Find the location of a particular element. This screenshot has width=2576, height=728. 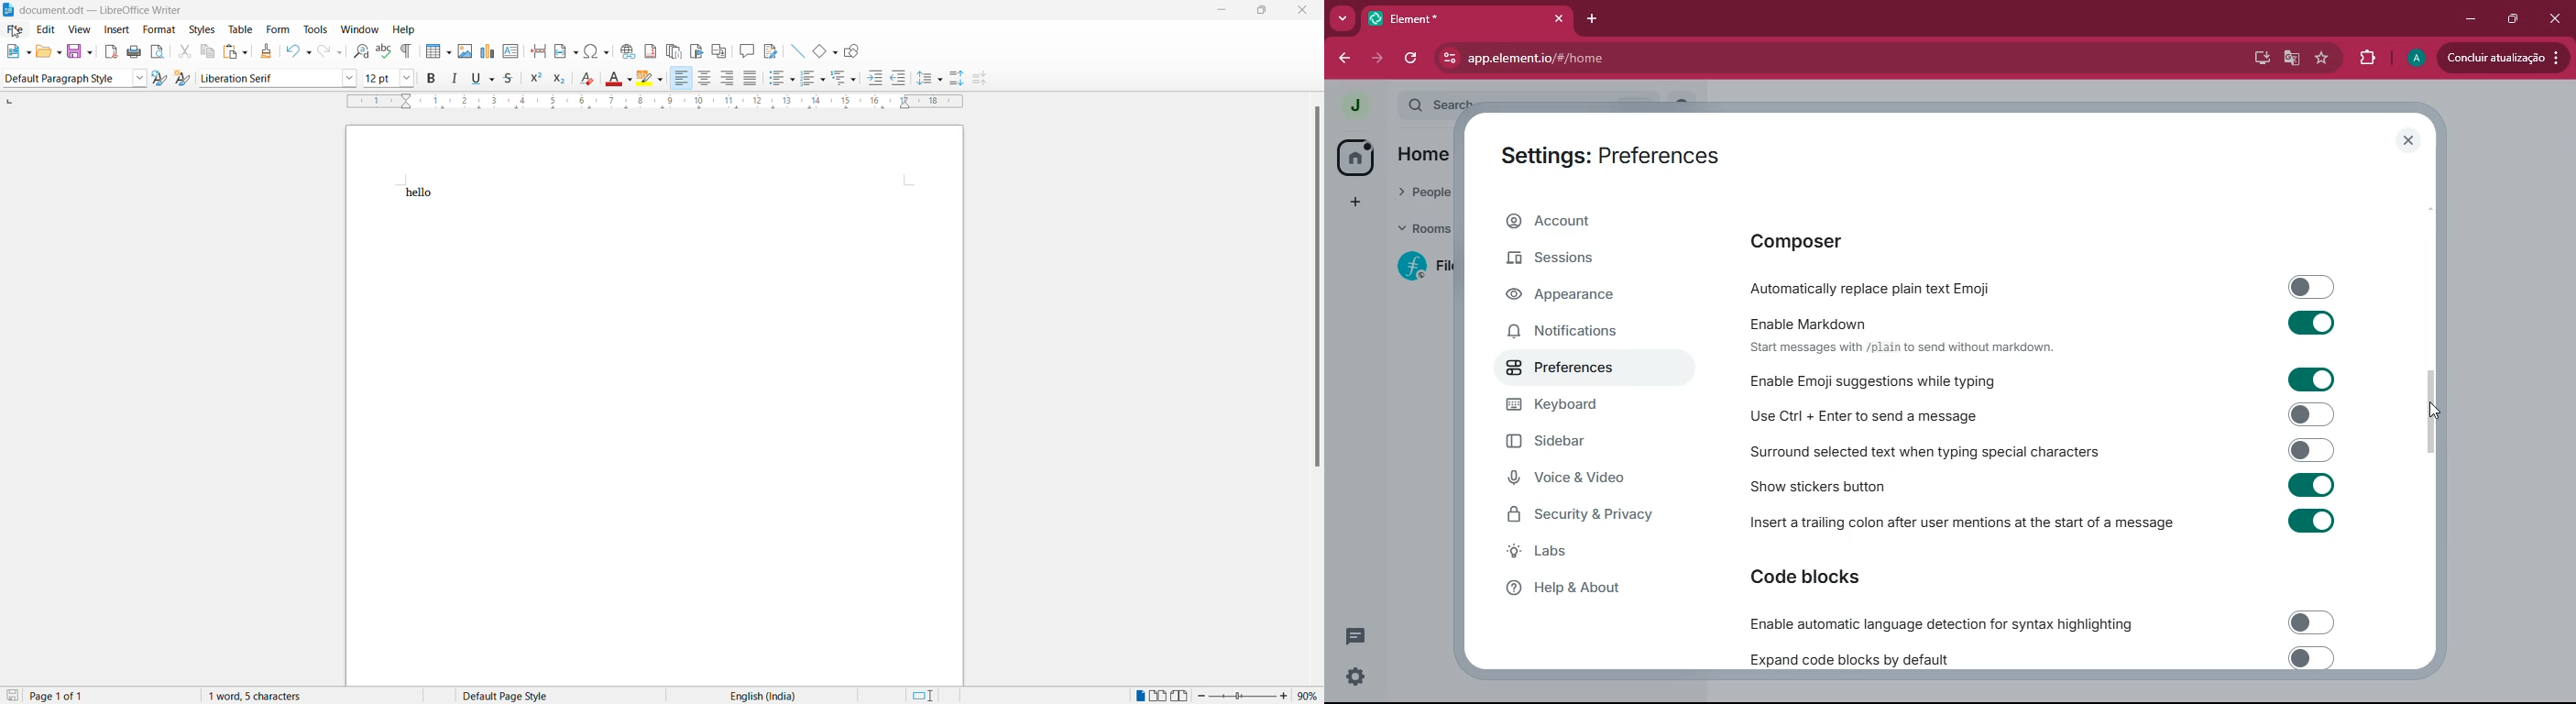

document.odt - libreoffice writer is located at coordinates (100, 10).